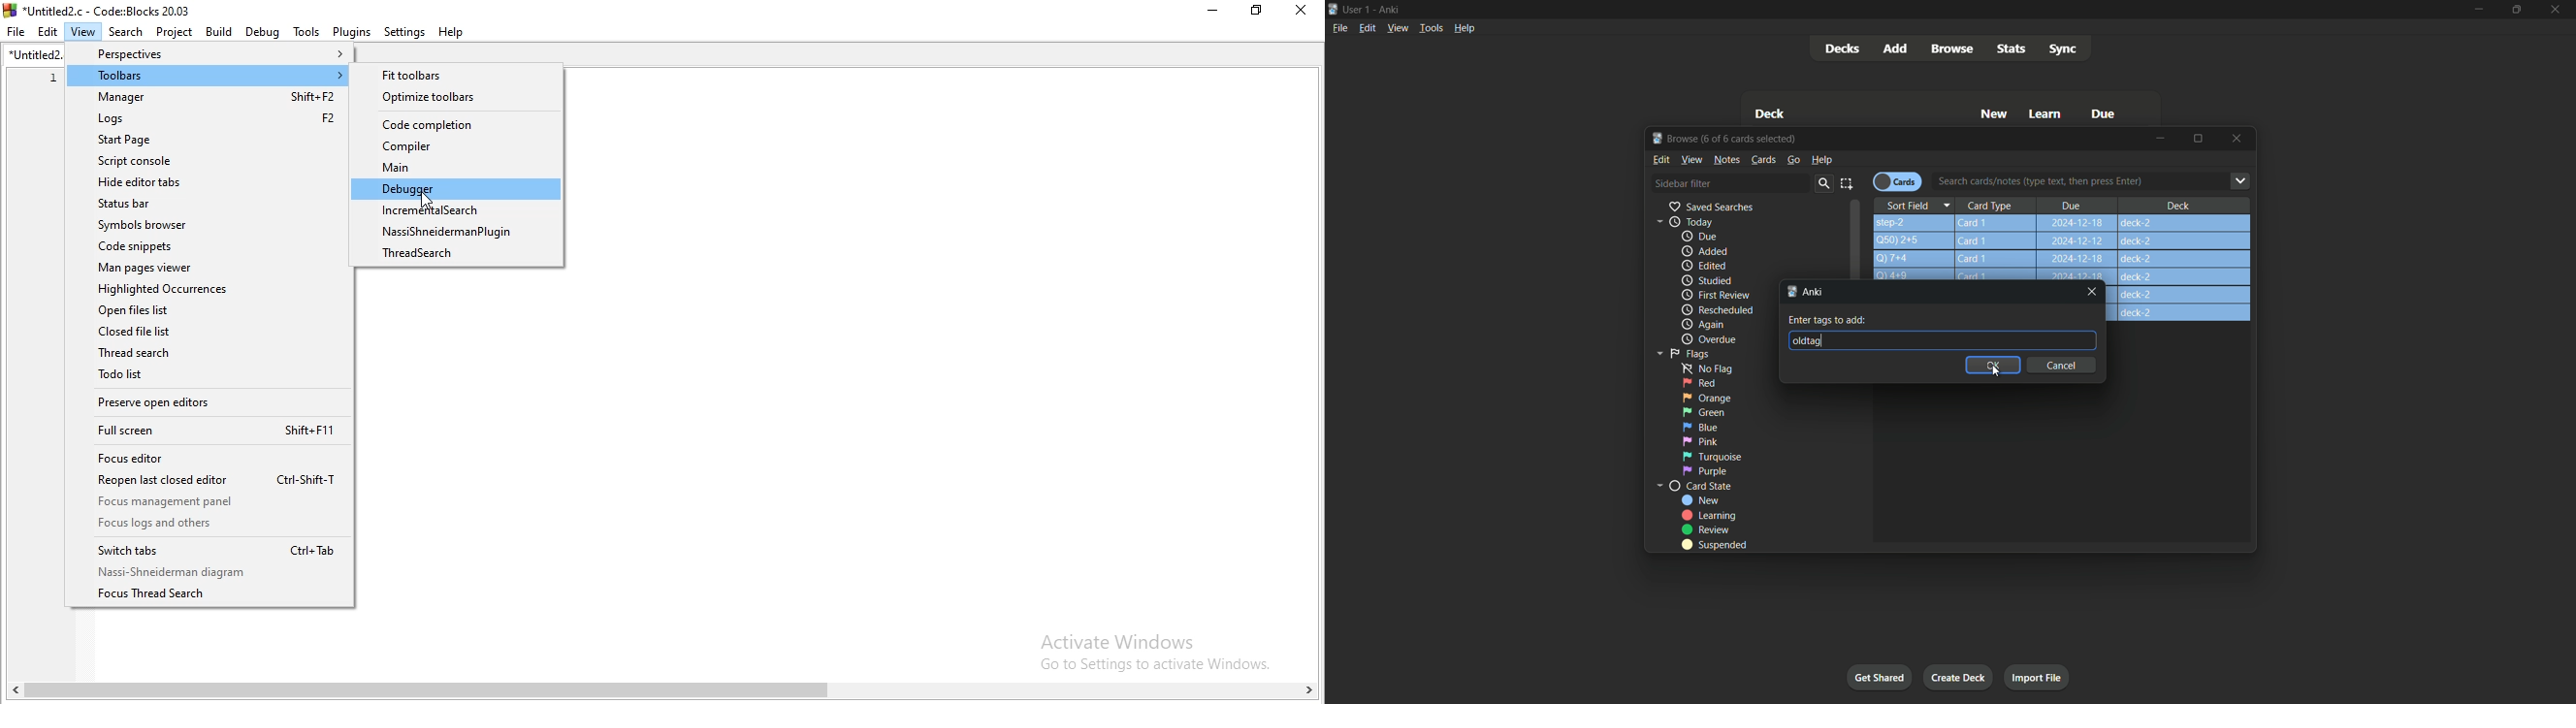 The width and height of the screenshot is (2576, 728). What do you see at coordinates (122, 33) in the screenshot?
I see `Search ` at bounding box center [122, 33].